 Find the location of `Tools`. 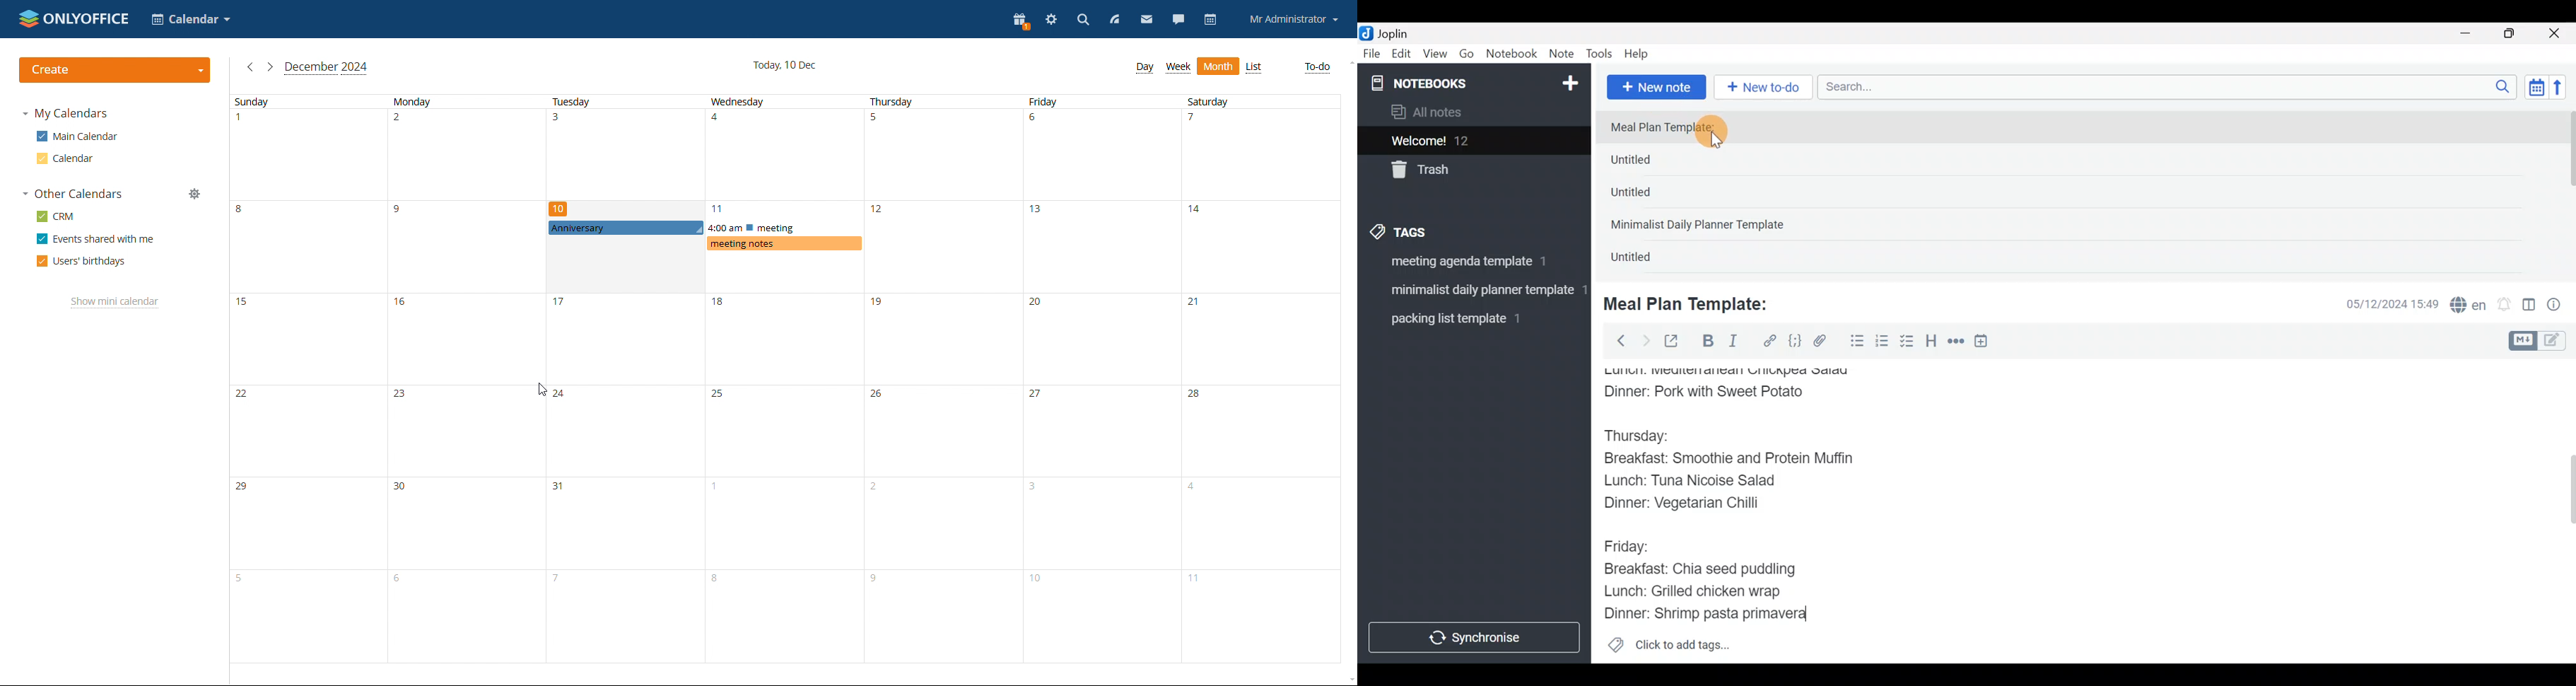

Tools is located at coordinates (1600, 55).